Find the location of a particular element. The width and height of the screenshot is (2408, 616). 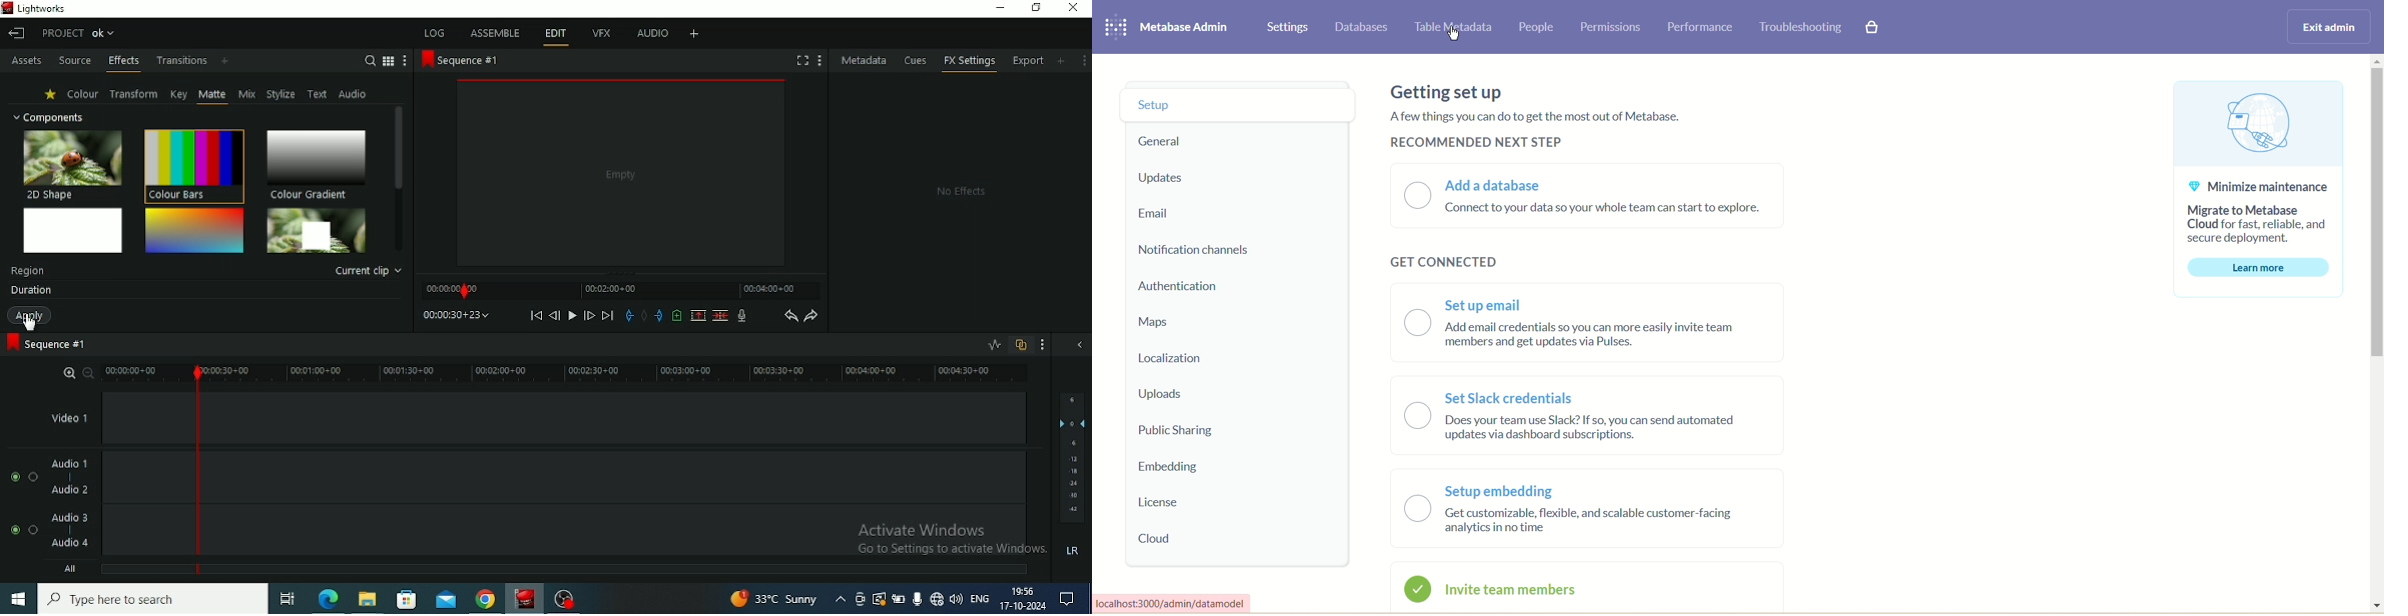

Microsoft edge is located at coordinates (328, 598).